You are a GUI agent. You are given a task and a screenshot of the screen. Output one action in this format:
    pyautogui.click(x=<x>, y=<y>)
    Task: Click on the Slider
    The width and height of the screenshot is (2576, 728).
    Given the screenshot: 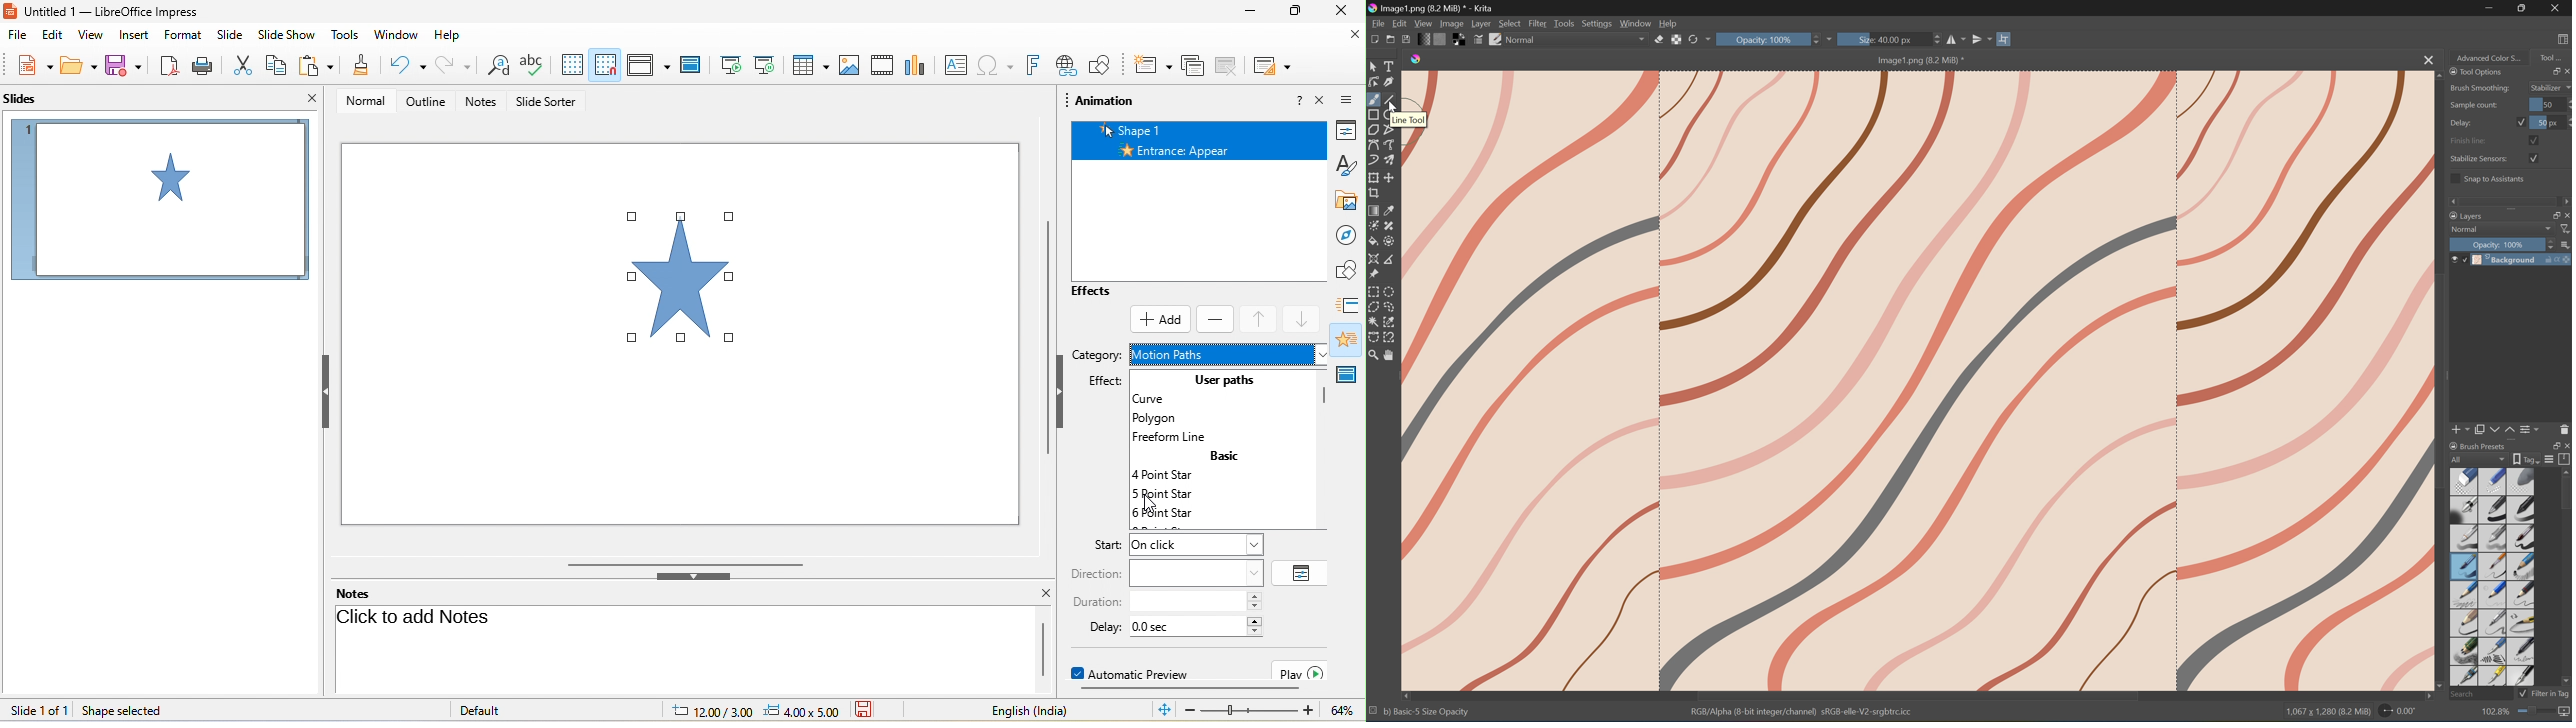 What is the action you would take?
    pyautogui.click(x=2536, y=711)
    